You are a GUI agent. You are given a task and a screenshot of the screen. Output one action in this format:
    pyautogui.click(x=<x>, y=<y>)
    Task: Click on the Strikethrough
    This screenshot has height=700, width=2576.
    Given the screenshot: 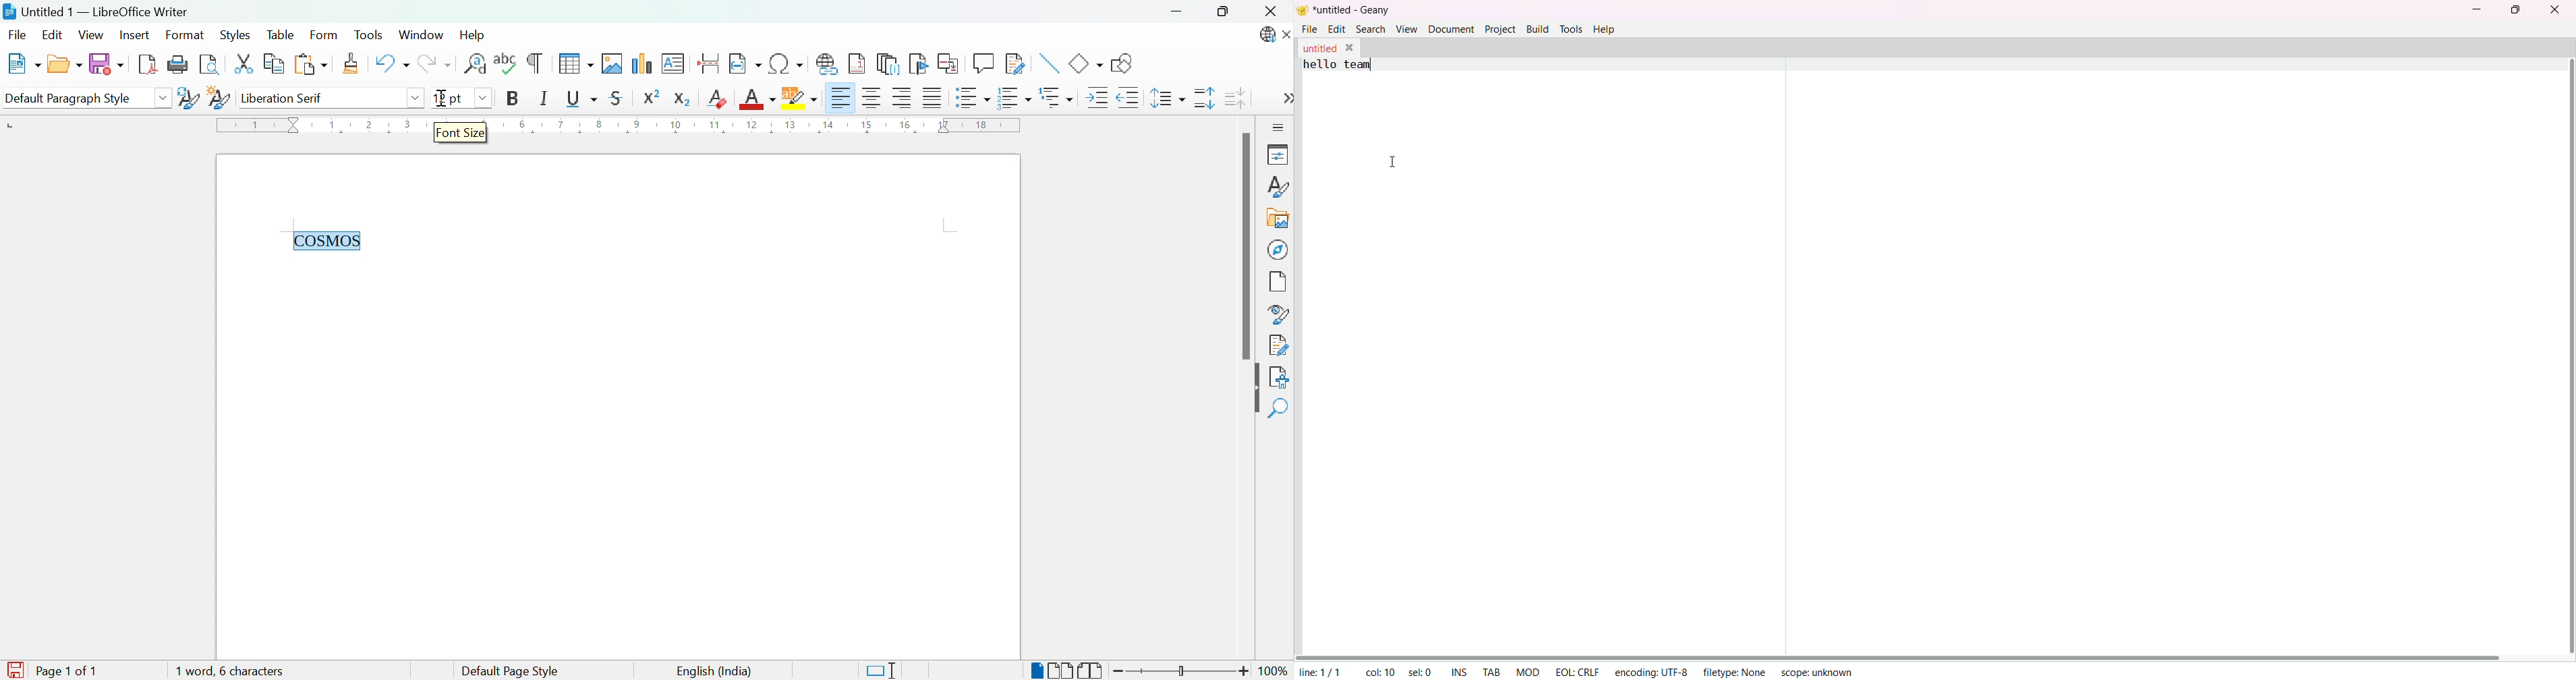 What is the action you would take?
    pyautogui.click(x=617, y=100)
    